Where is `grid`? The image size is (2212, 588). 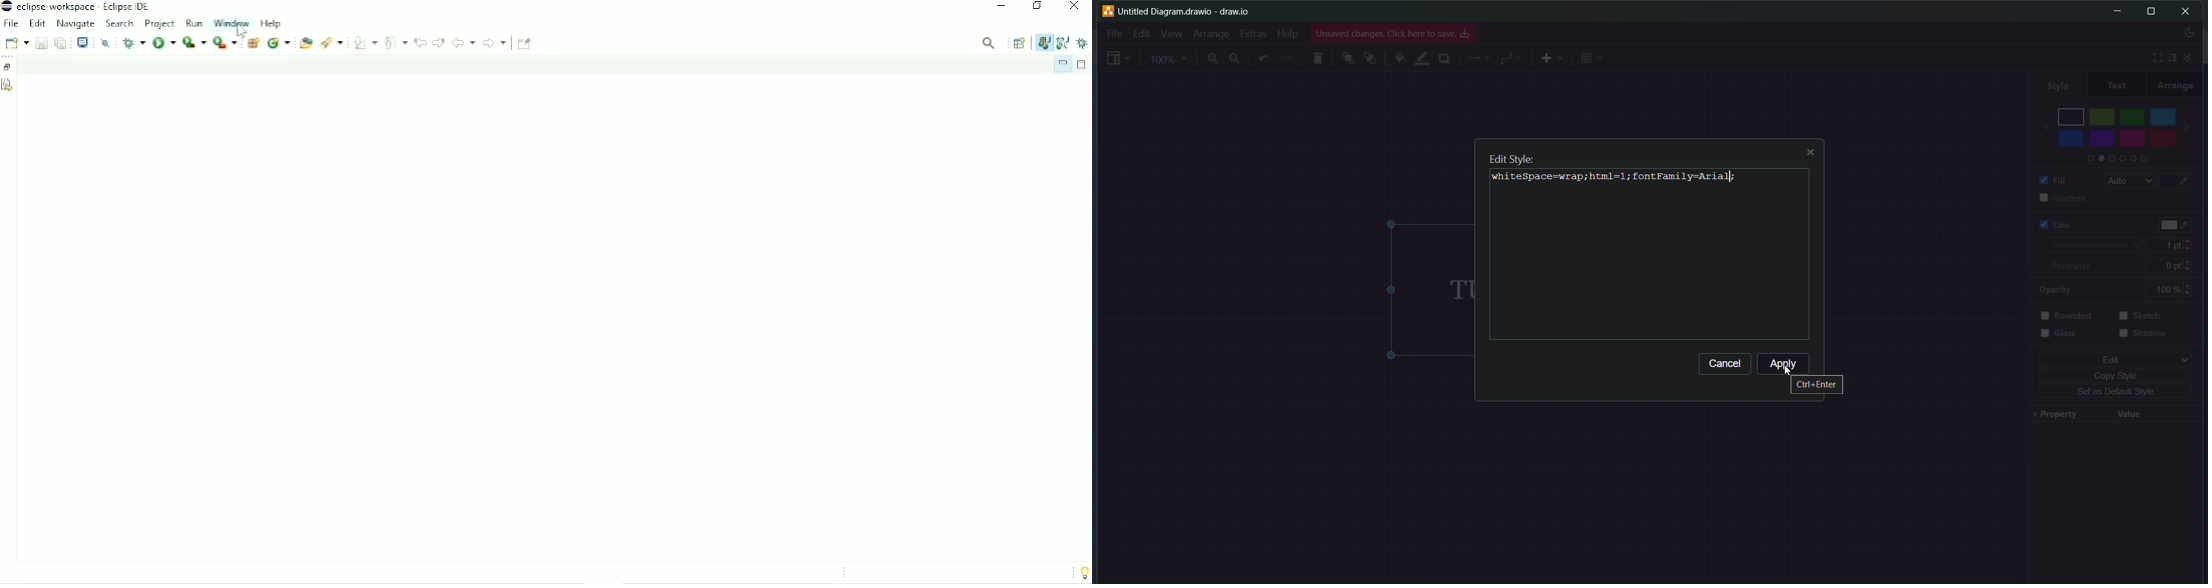 grid is located at coordinates (1593, 58).